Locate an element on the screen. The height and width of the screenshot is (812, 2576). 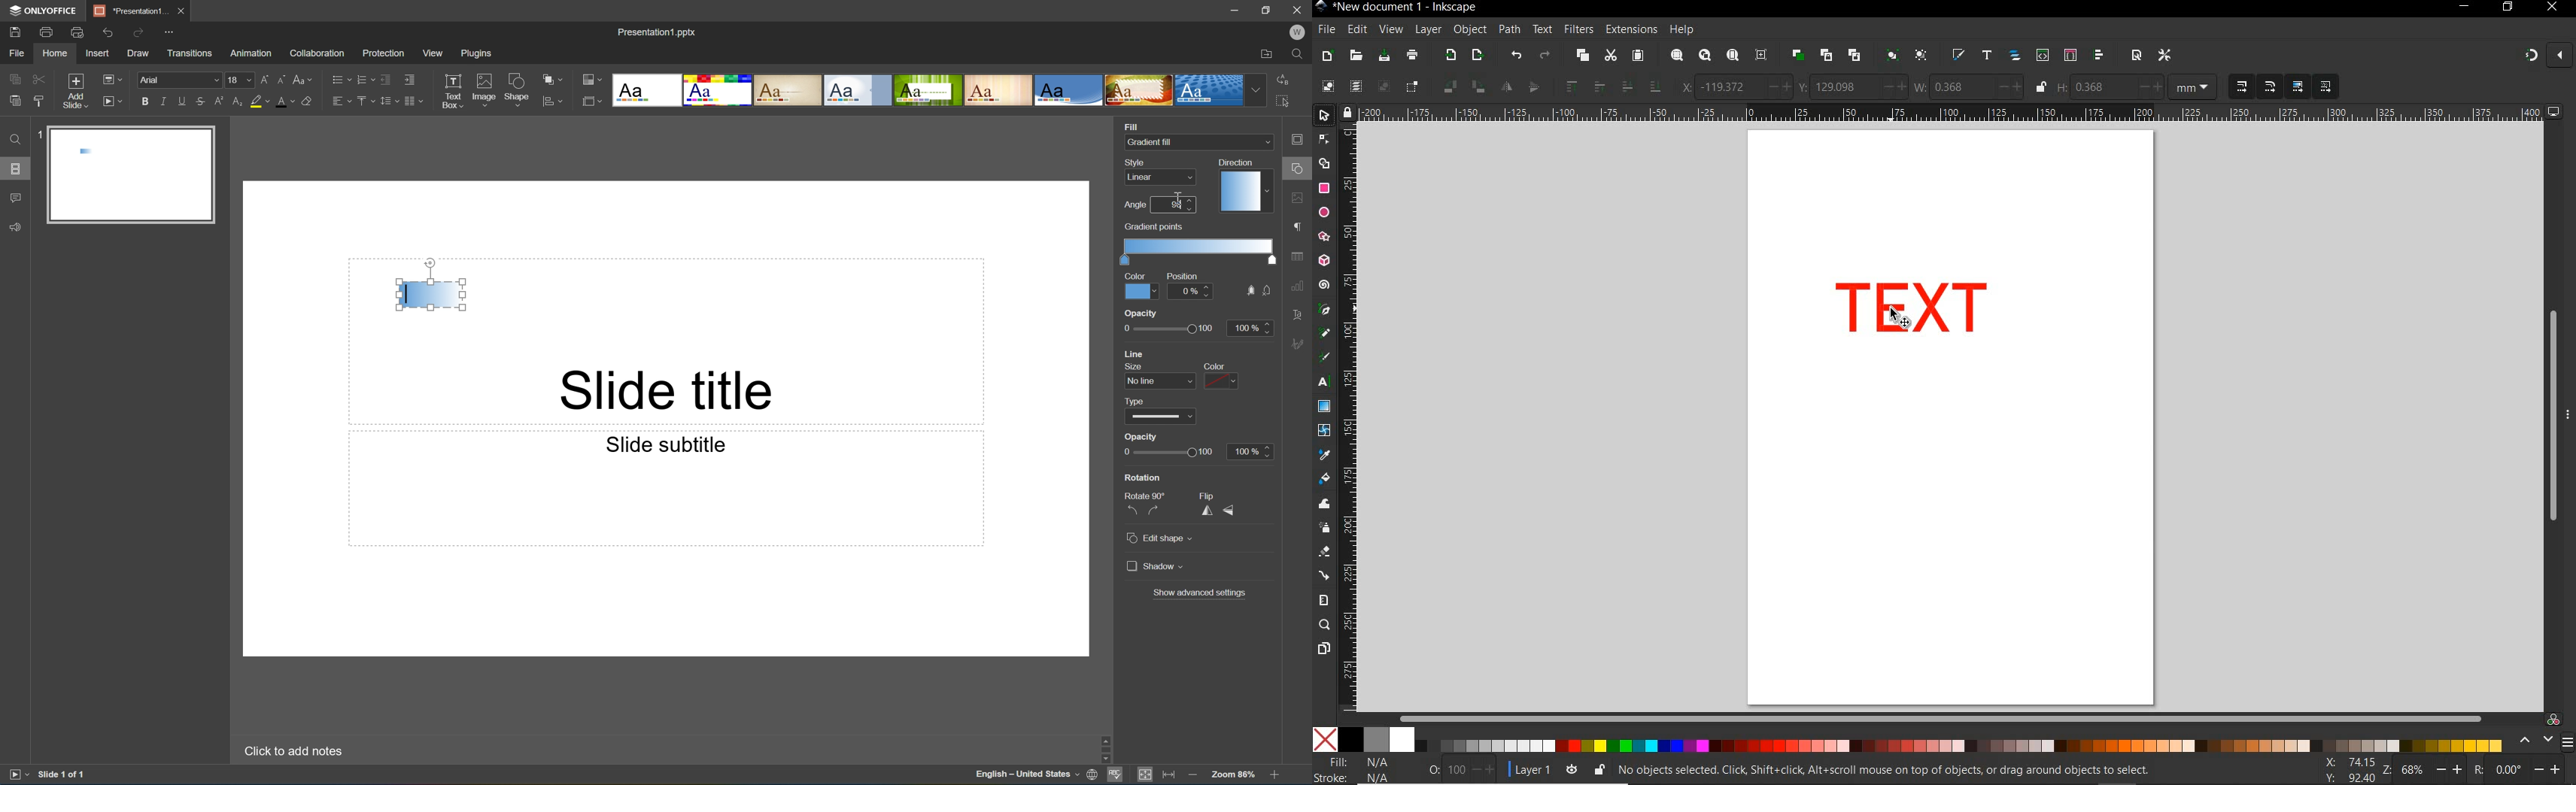
SELECTOR TOOL is located at coordinates (1904, 317).